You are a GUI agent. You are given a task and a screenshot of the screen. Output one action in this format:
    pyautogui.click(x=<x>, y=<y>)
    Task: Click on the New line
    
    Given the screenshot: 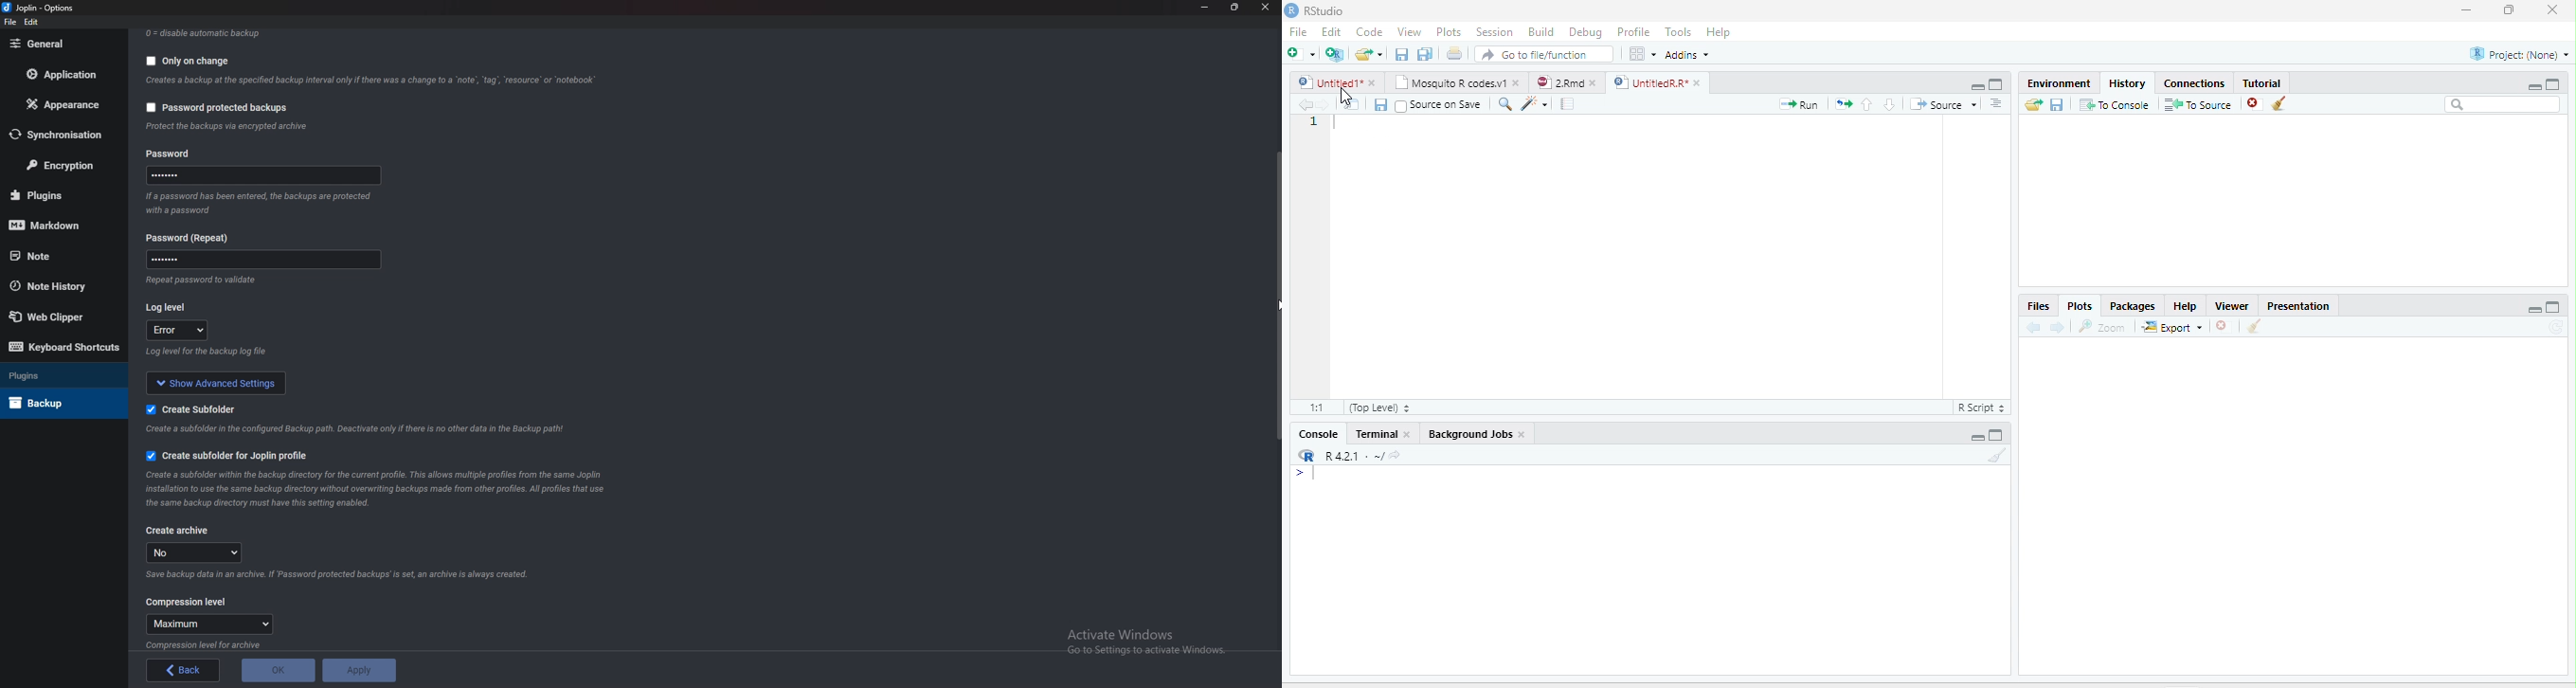 What is the action you would take?
    pyautogui.click(x=1306, y=474)
    